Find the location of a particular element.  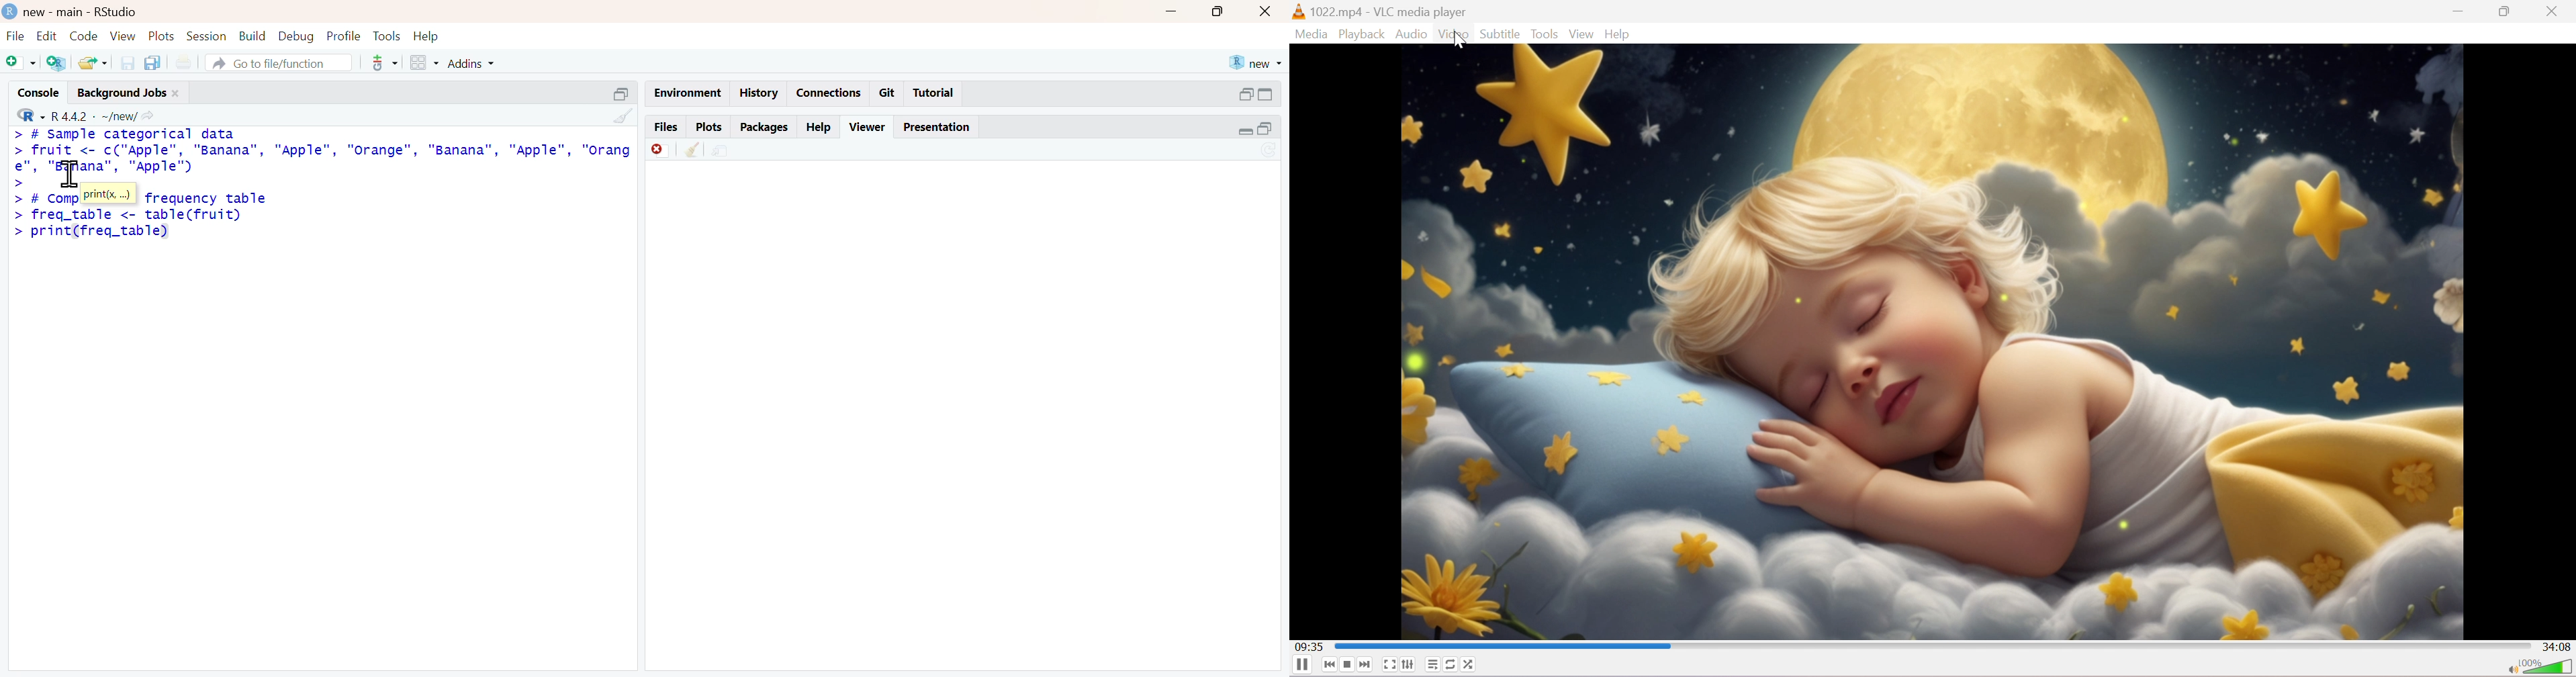

34:08 is located at coordinates (2559, 645).